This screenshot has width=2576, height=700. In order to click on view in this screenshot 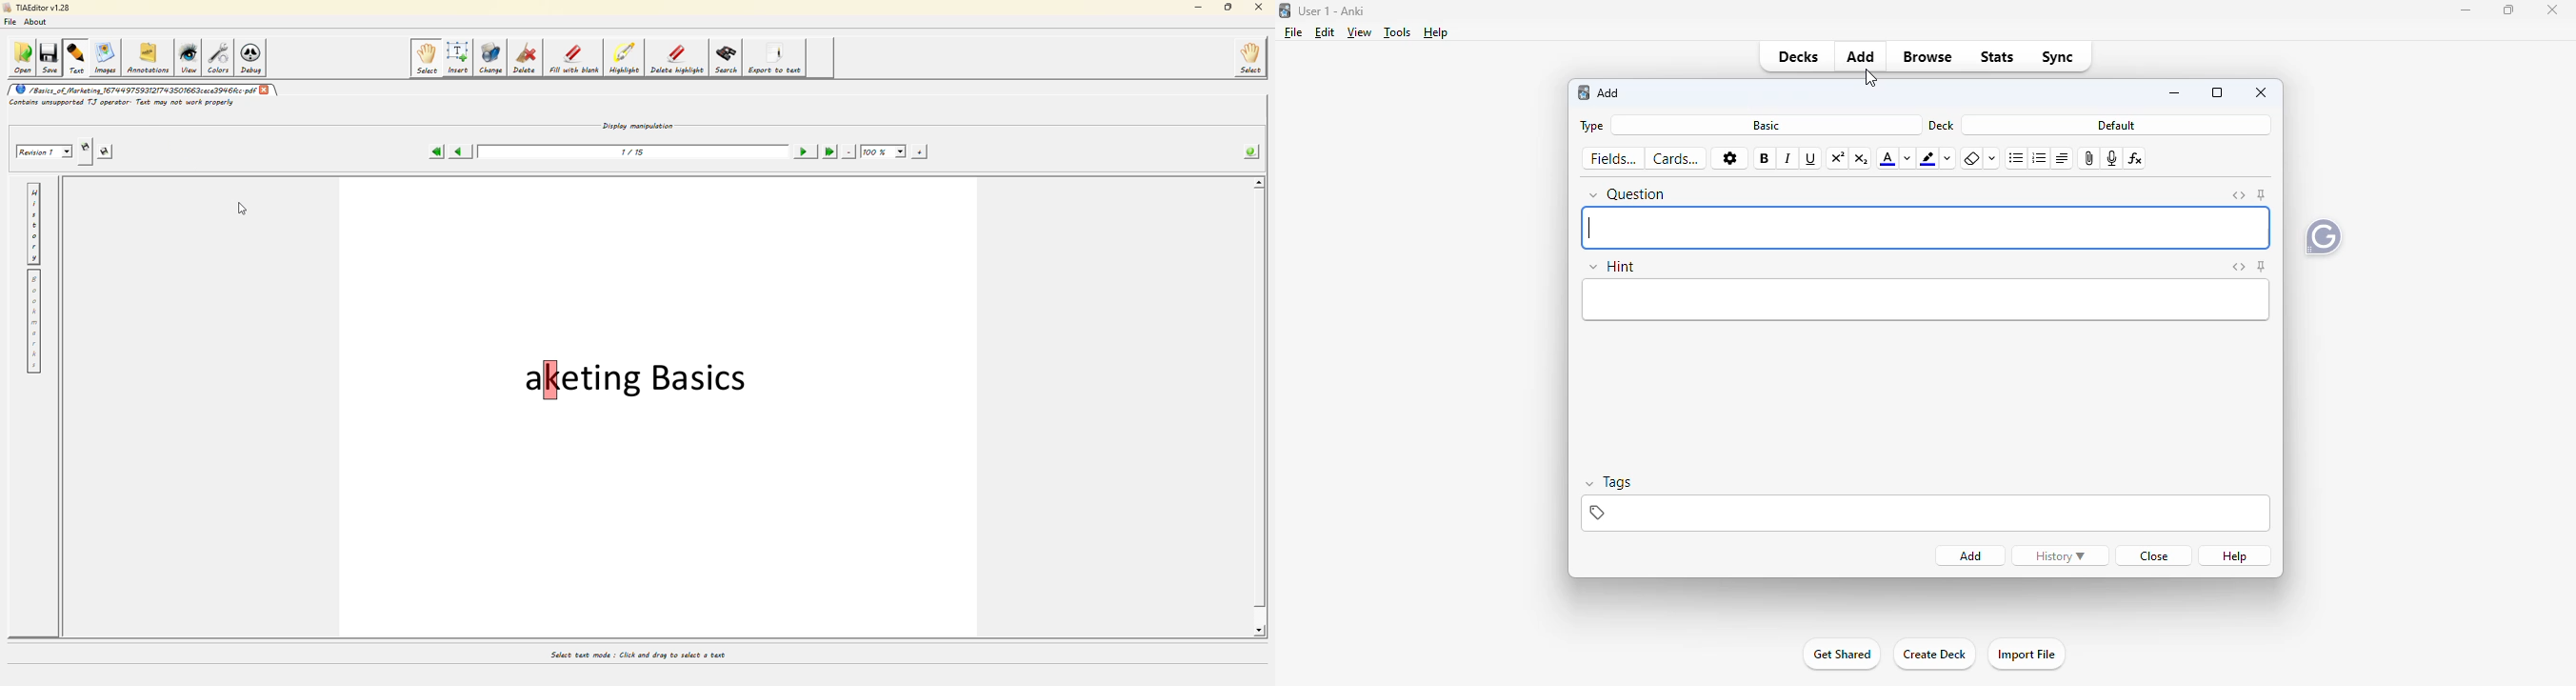, I will do `click(1360, 33)`.